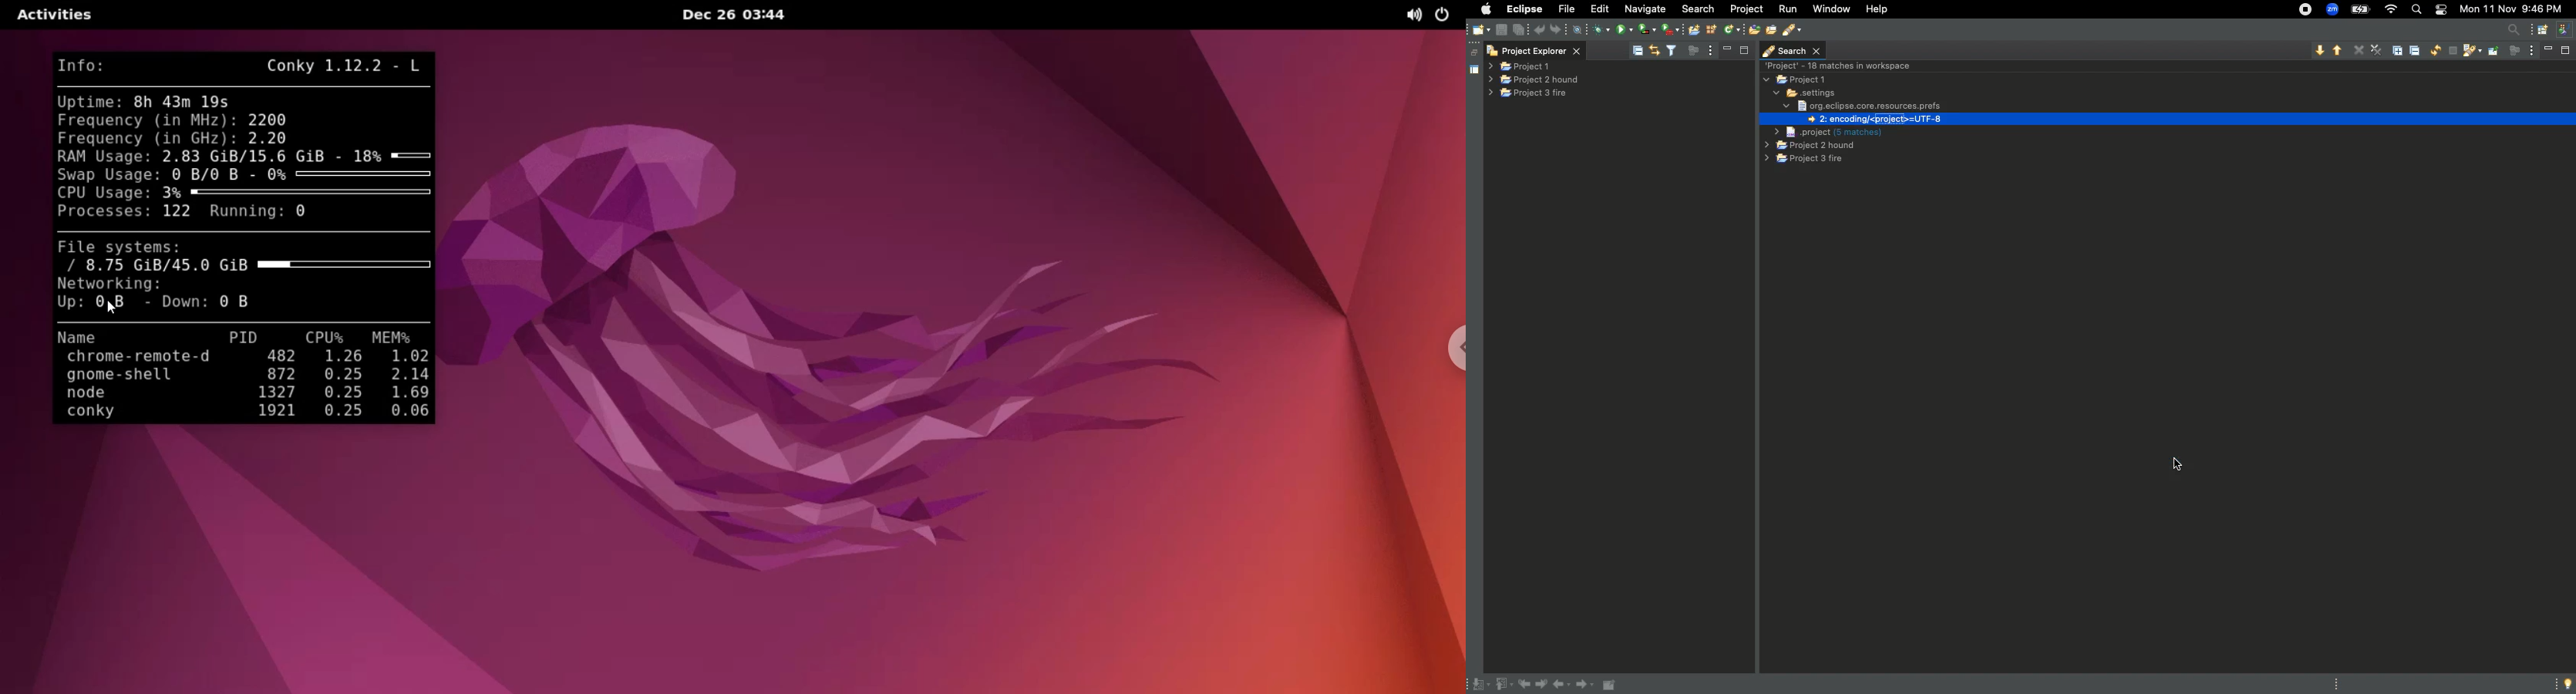  I want to click on new, so click(1481, 28).